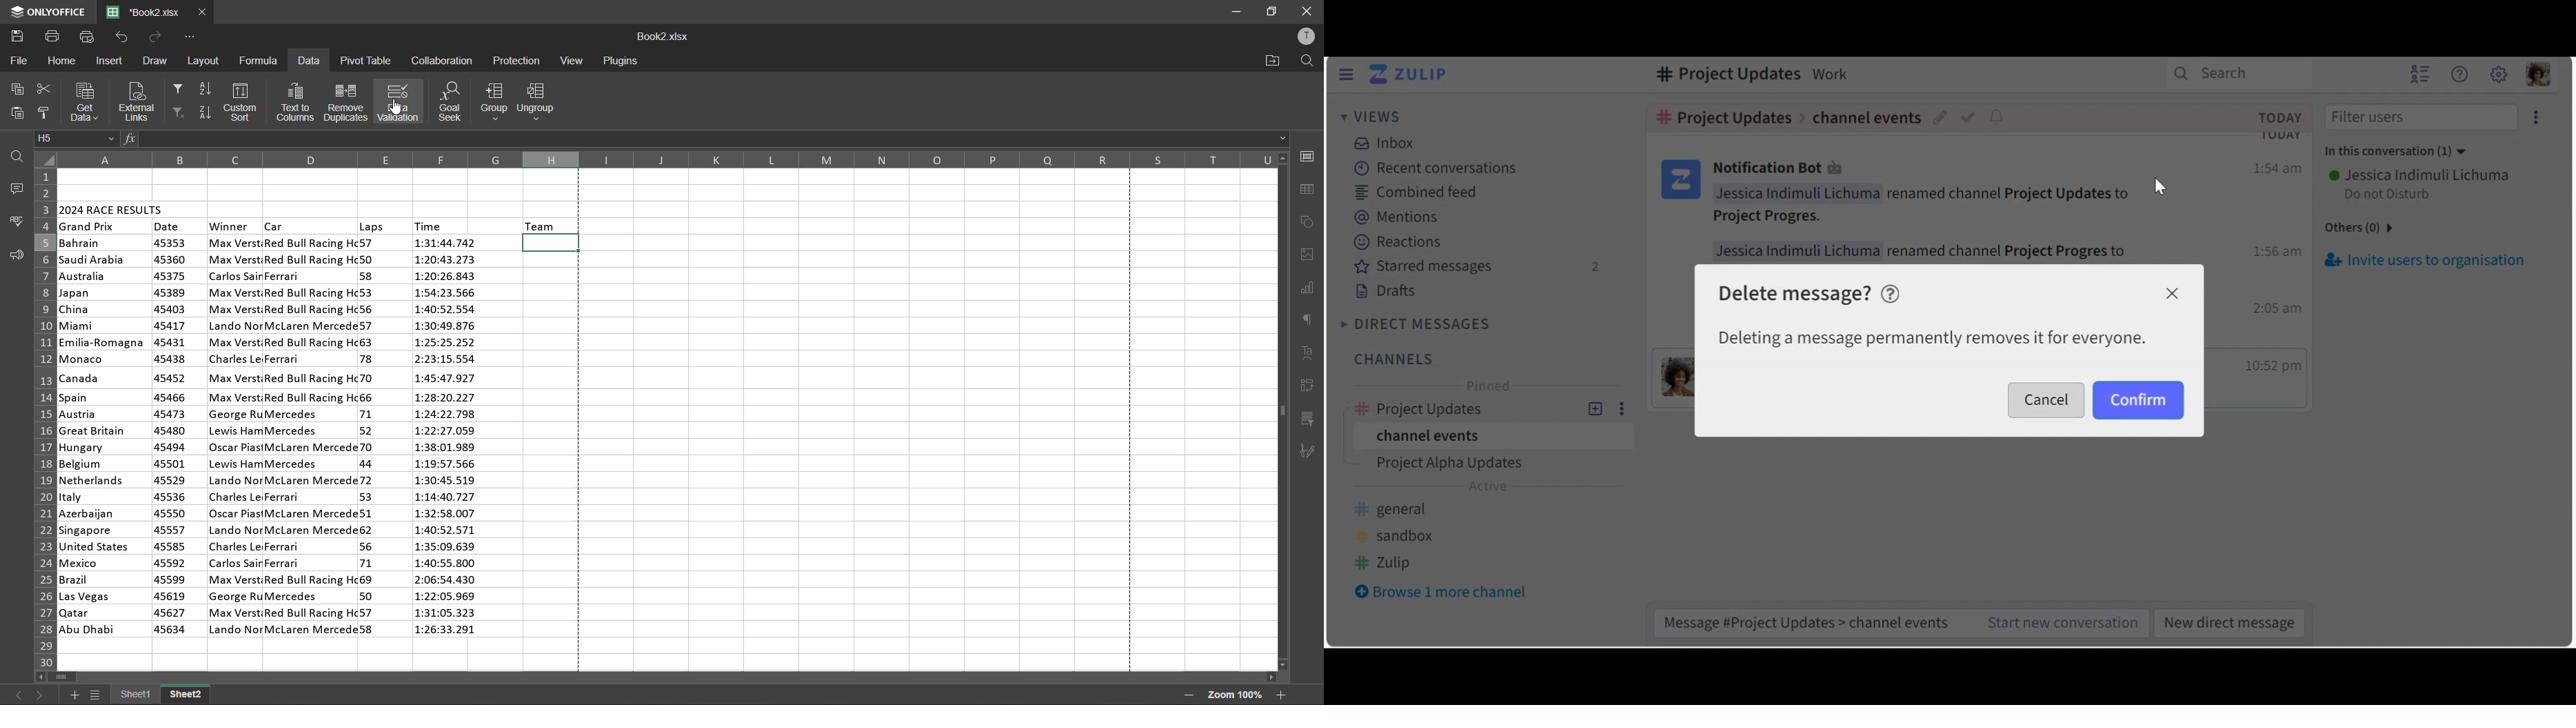 This screenshot has width=2576, height=728. I want to click on Delete message prompt, so click(1931, 338).